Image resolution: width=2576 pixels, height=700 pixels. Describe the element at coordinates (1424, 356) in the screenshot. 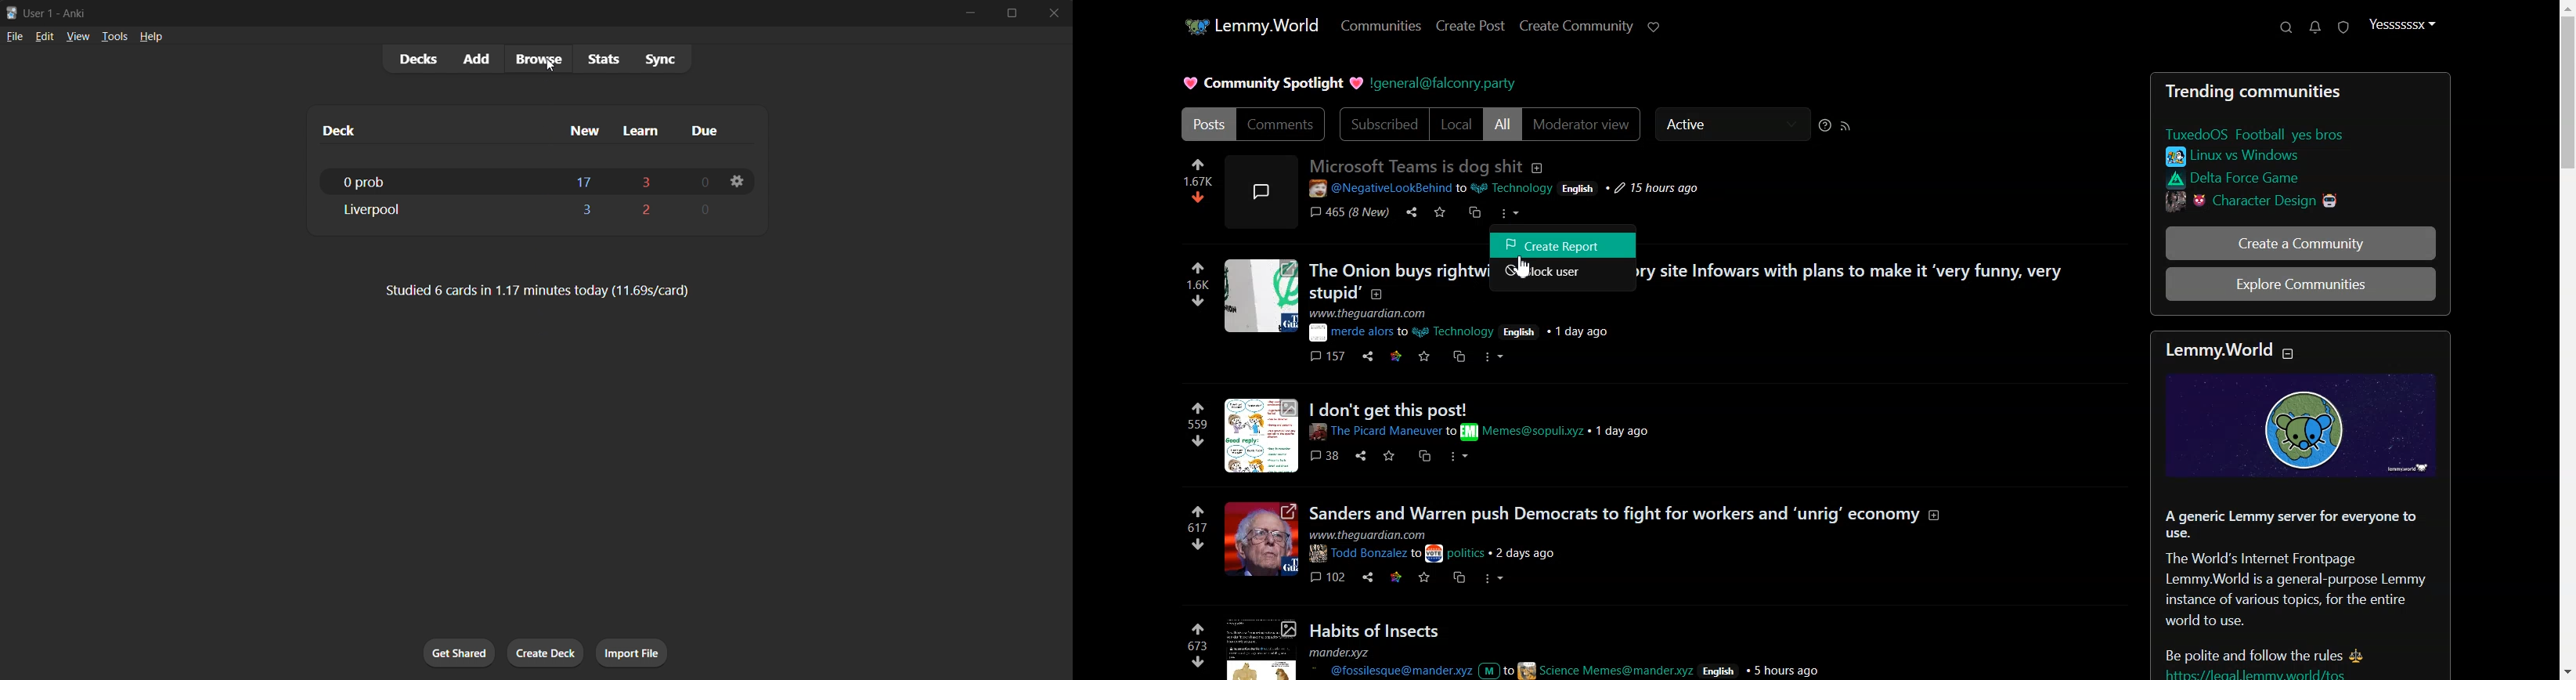

I see `save` at that location.